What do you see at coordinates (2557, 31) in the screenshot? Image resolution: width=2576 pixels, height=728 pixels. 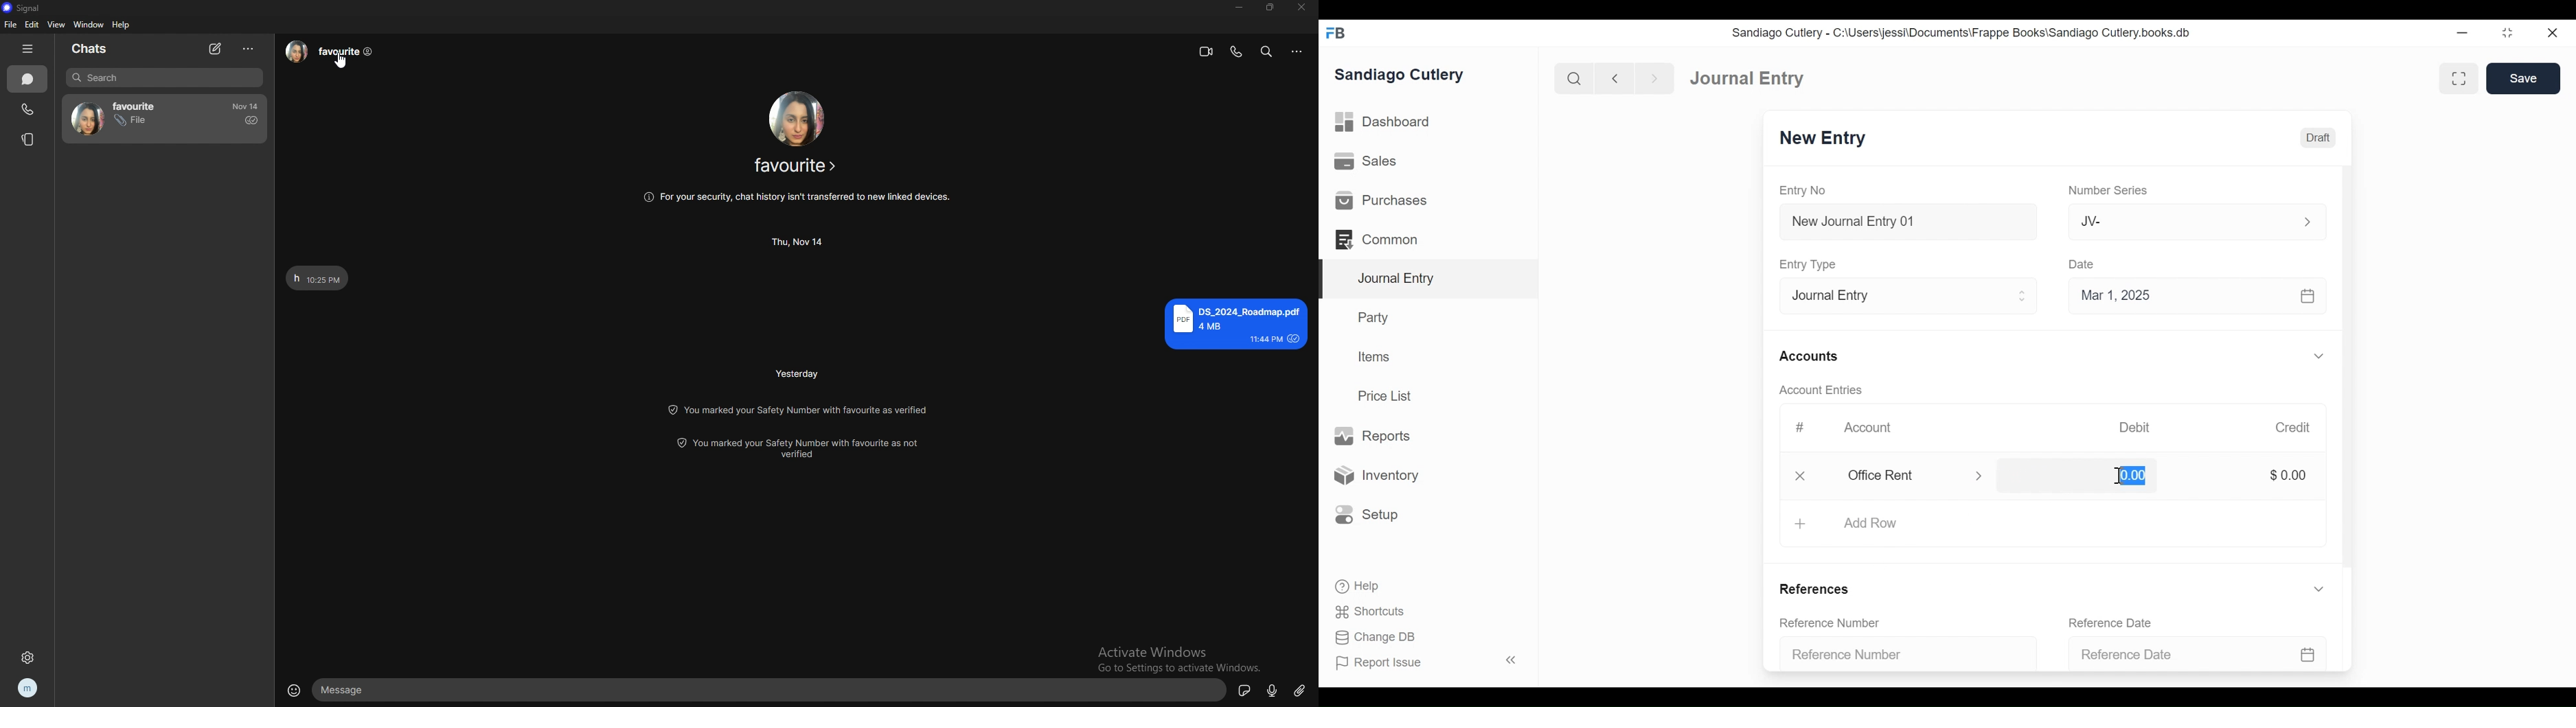 I see `close` at bounding box center [2557, 31].